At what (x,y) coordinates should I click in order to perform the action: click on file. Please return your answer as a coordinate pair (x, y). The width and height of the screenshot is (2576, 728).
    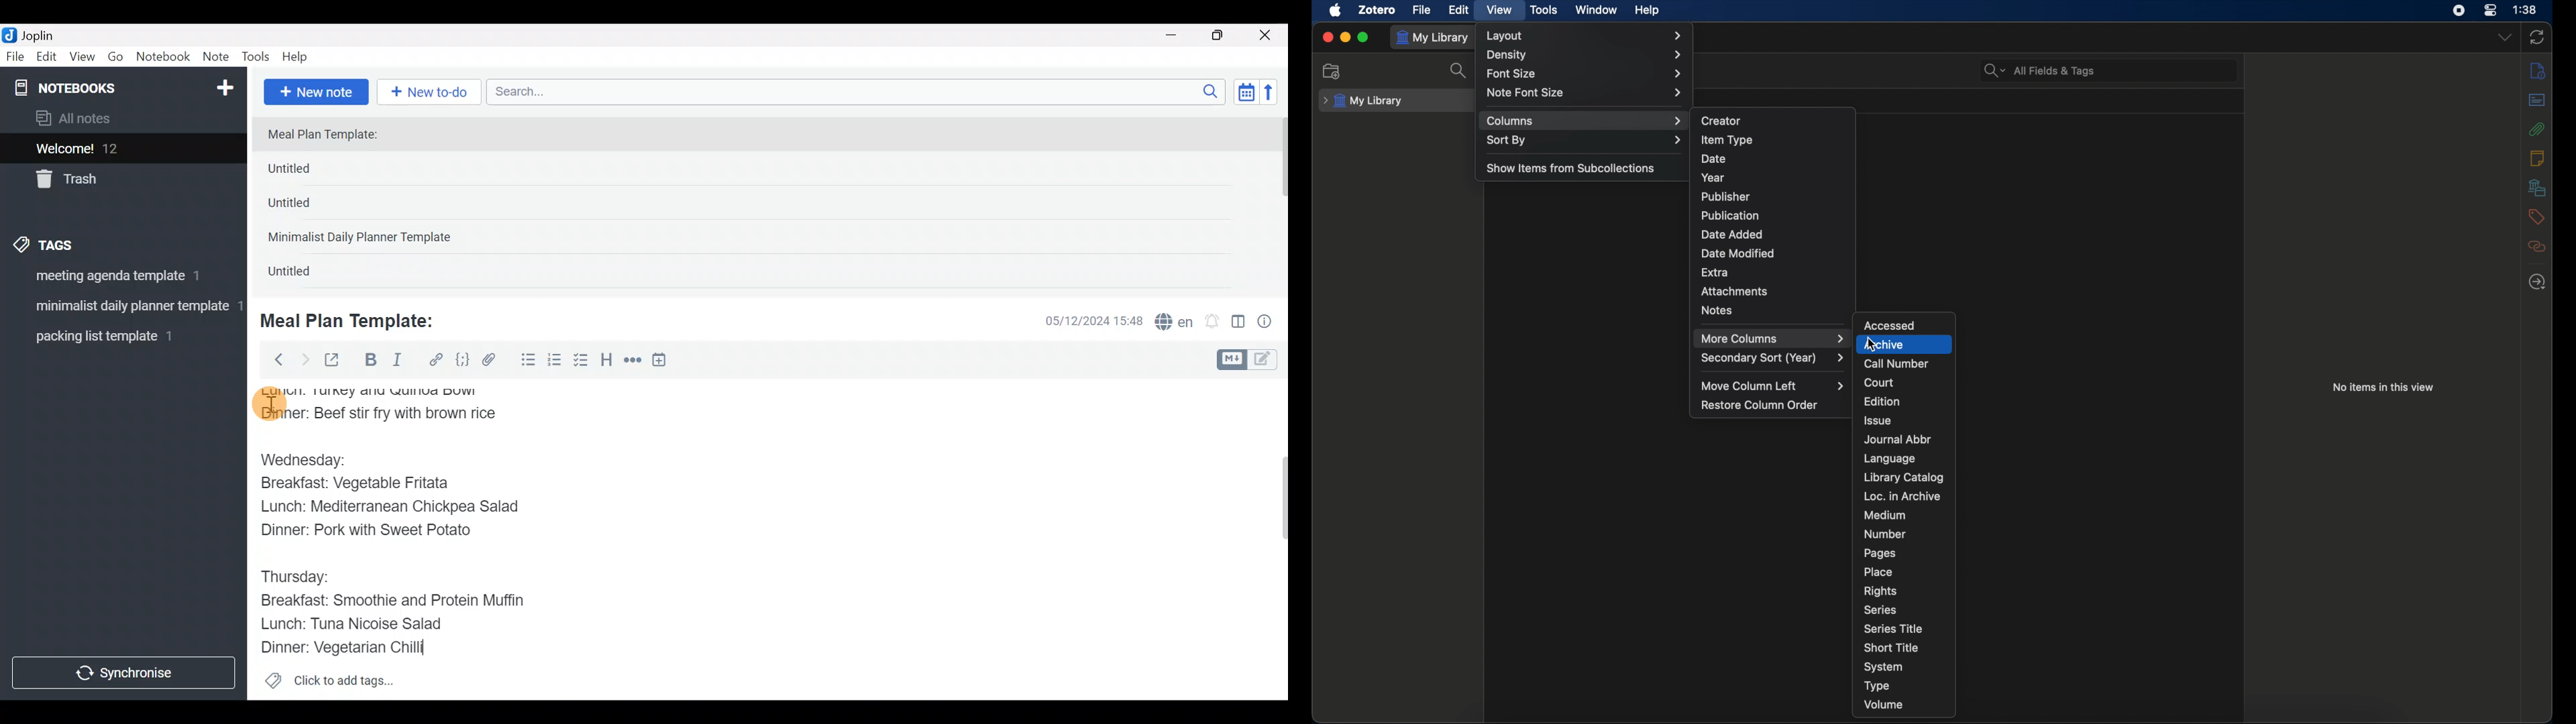
    Looking at the image, I should click on (1422, 10).